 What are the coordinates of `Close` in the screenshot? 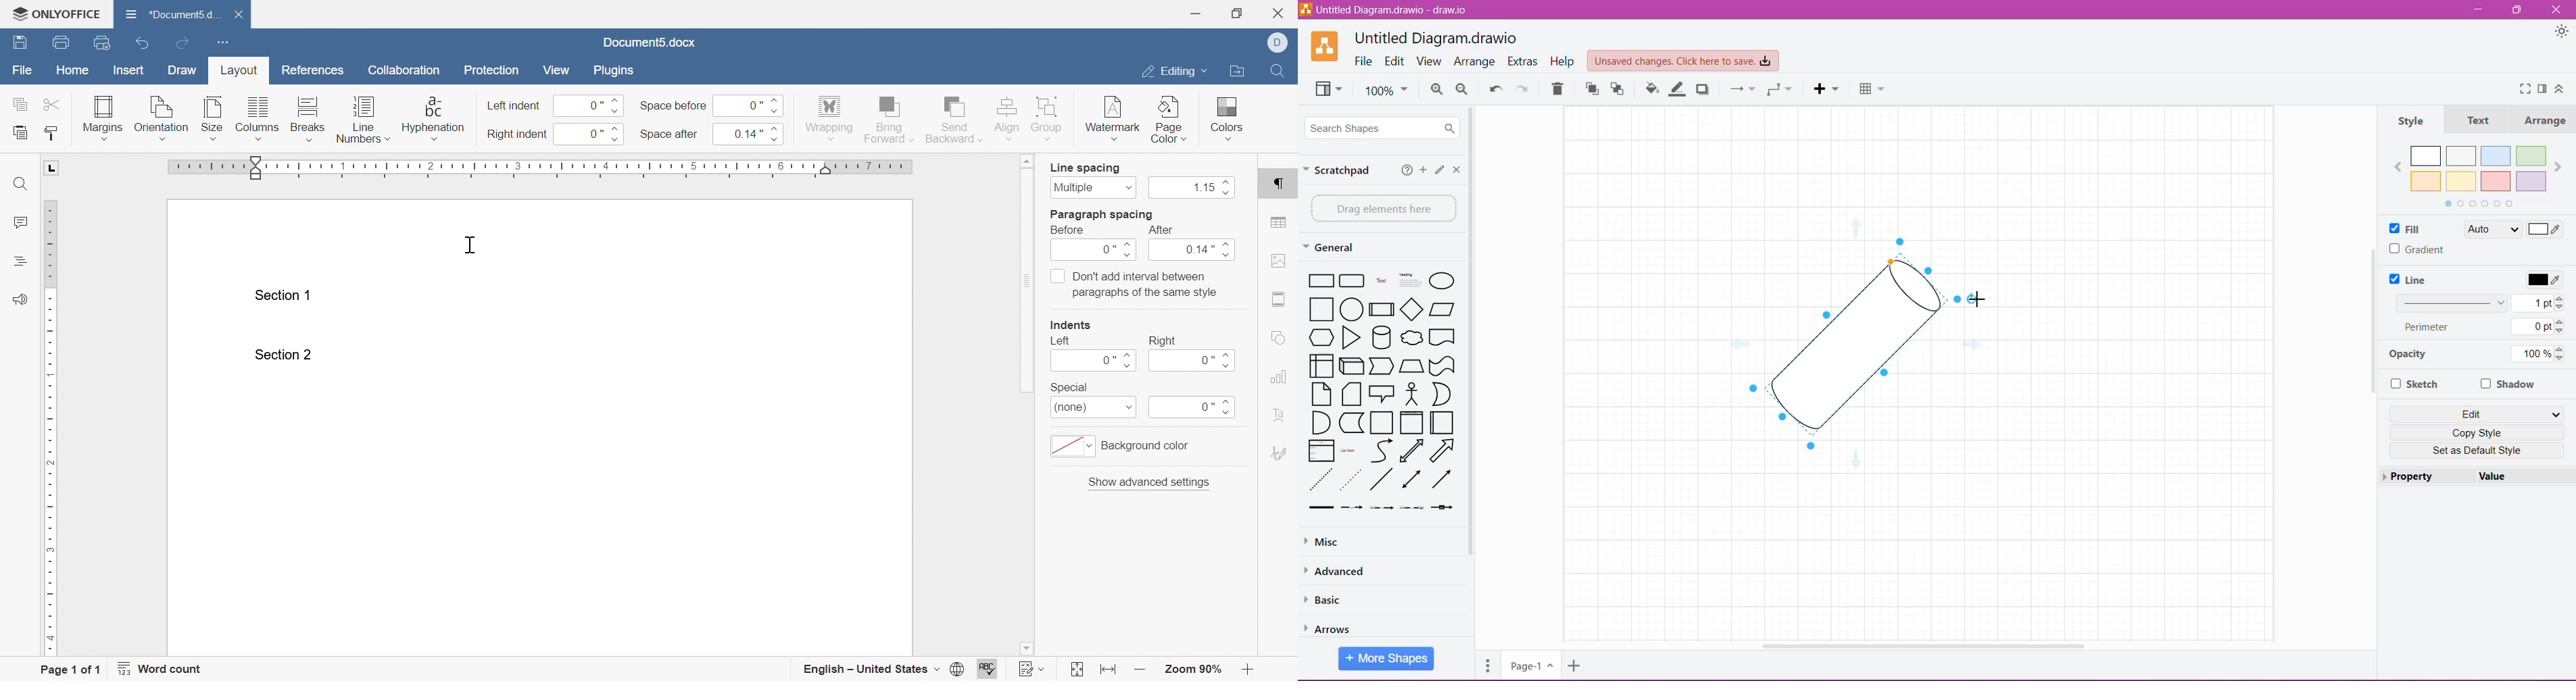 It's located at (1457, 169).